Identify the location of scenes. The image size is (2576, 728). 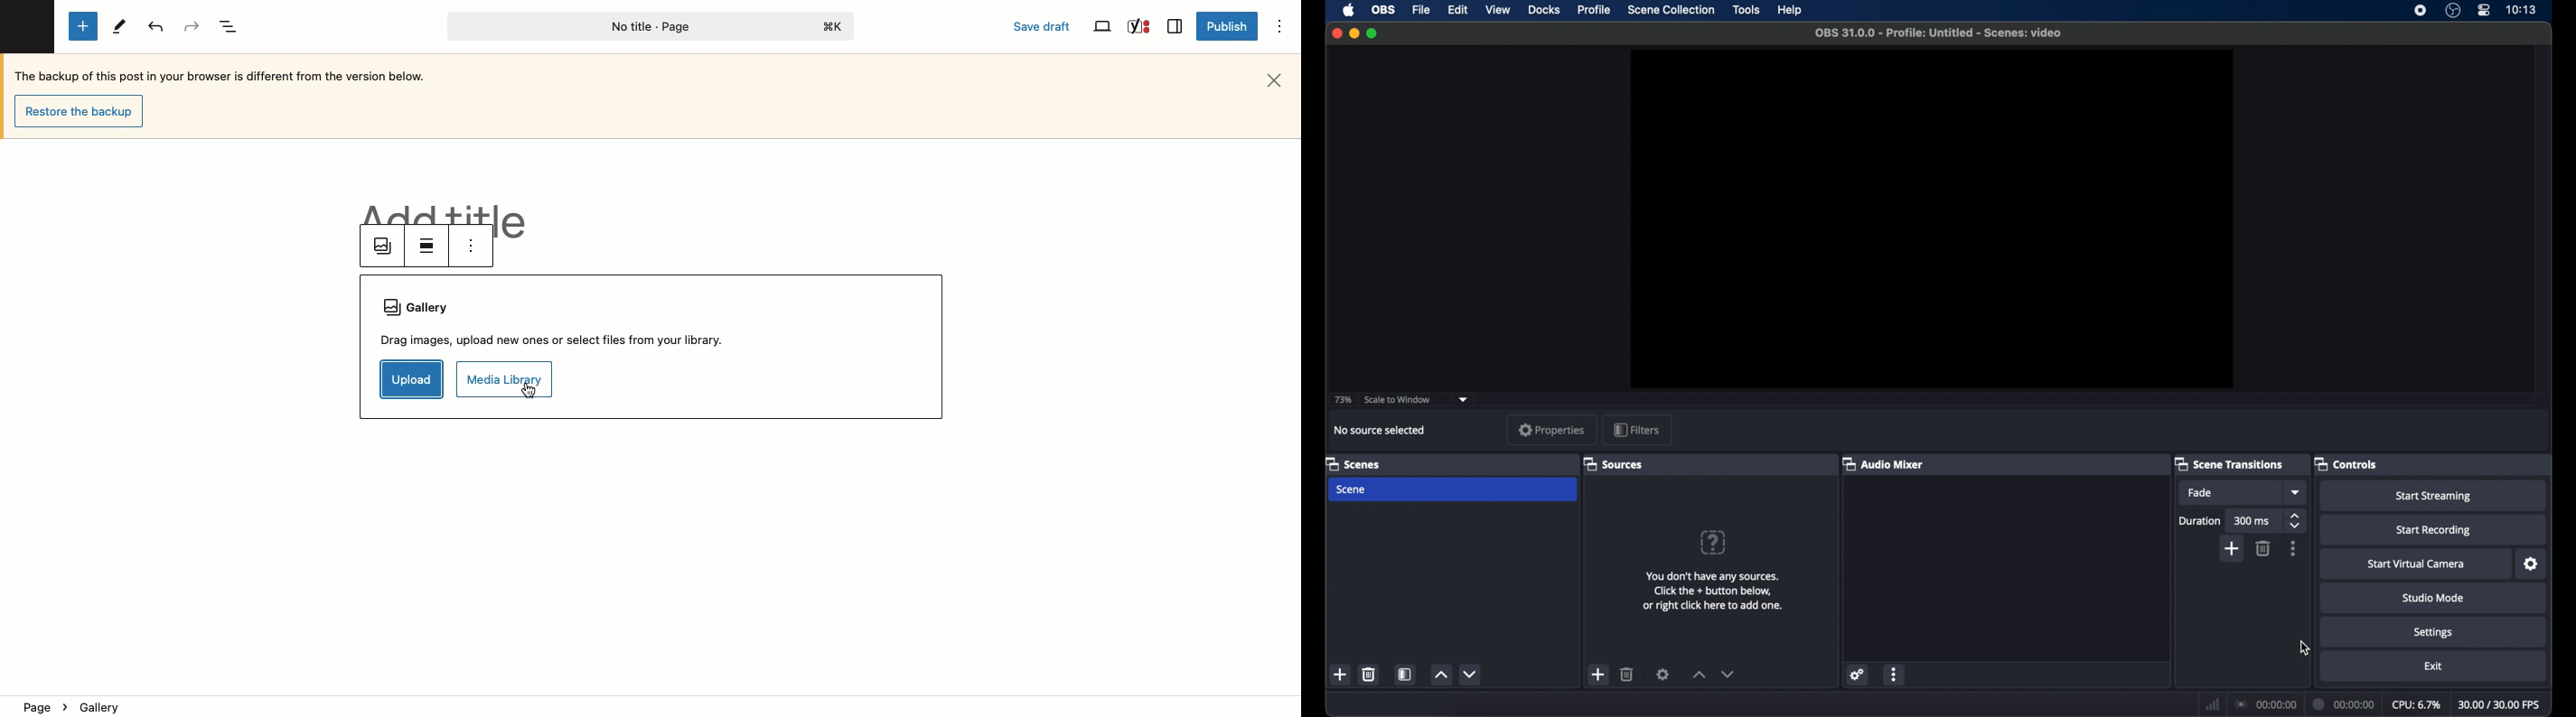
(1353, 463).